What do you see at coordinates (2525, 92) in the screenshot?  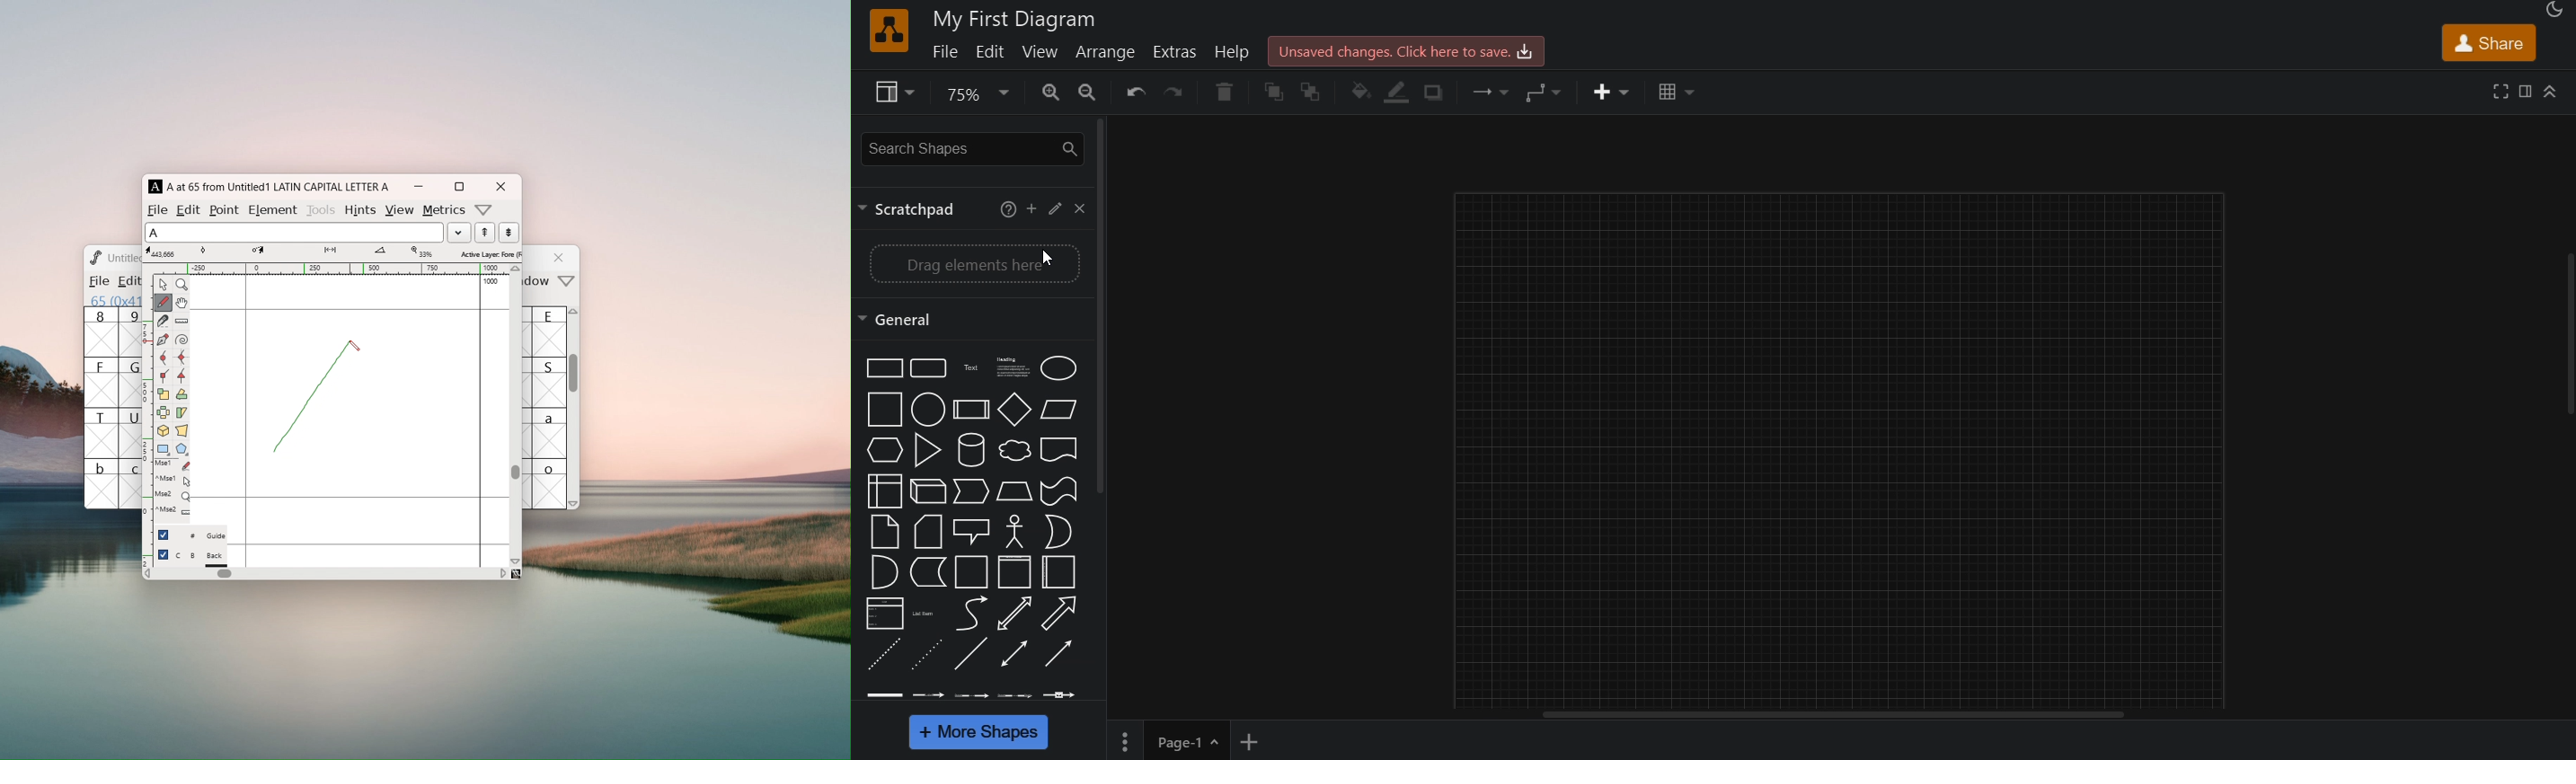 I see `format` at bounding box center [2525, 92].